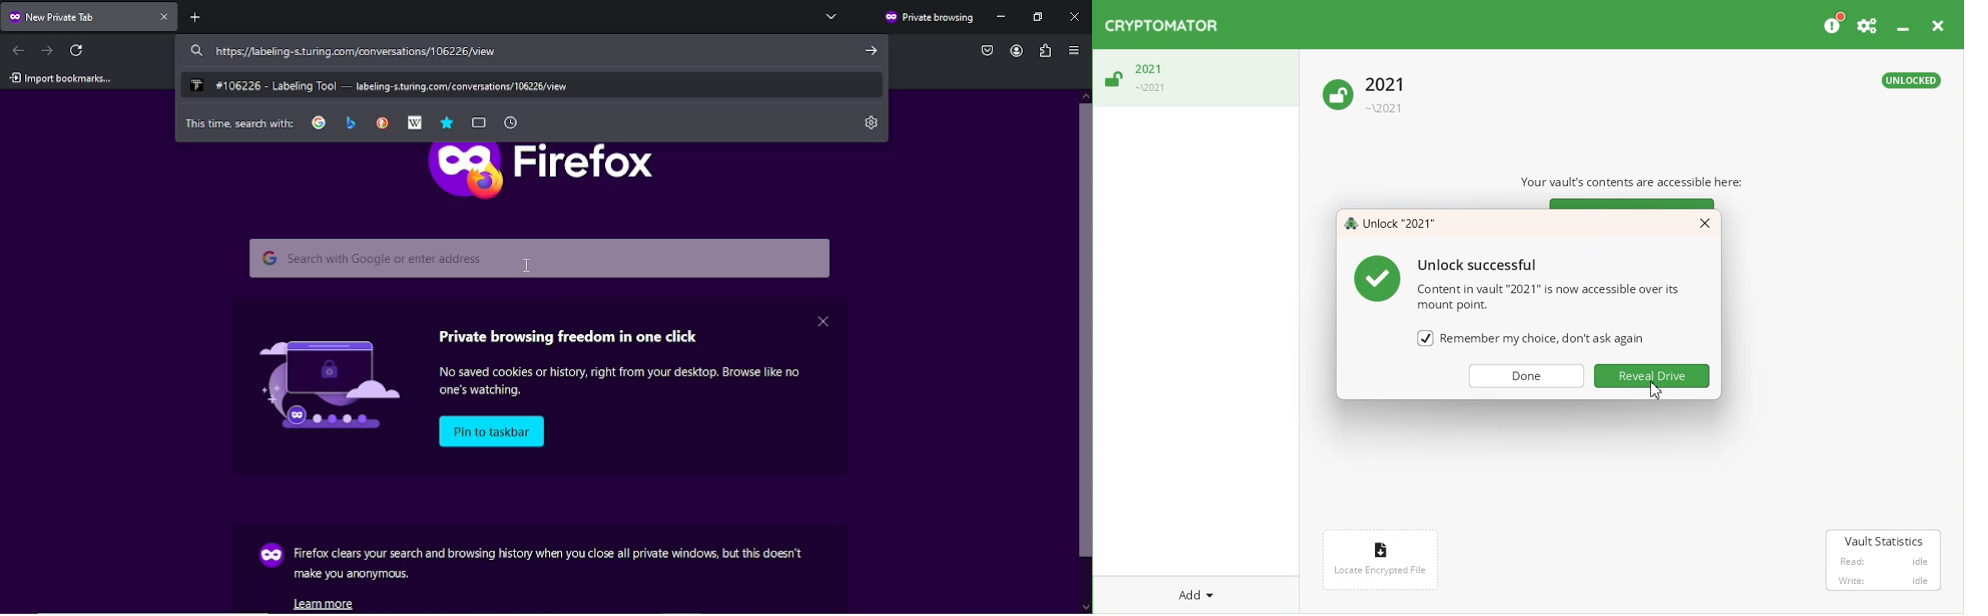 Image resolution: width=1988 pixels, height=616 pixels. Describe the element at coordinates (1044, 50) in the screenshot. I see `extensions` at that location.